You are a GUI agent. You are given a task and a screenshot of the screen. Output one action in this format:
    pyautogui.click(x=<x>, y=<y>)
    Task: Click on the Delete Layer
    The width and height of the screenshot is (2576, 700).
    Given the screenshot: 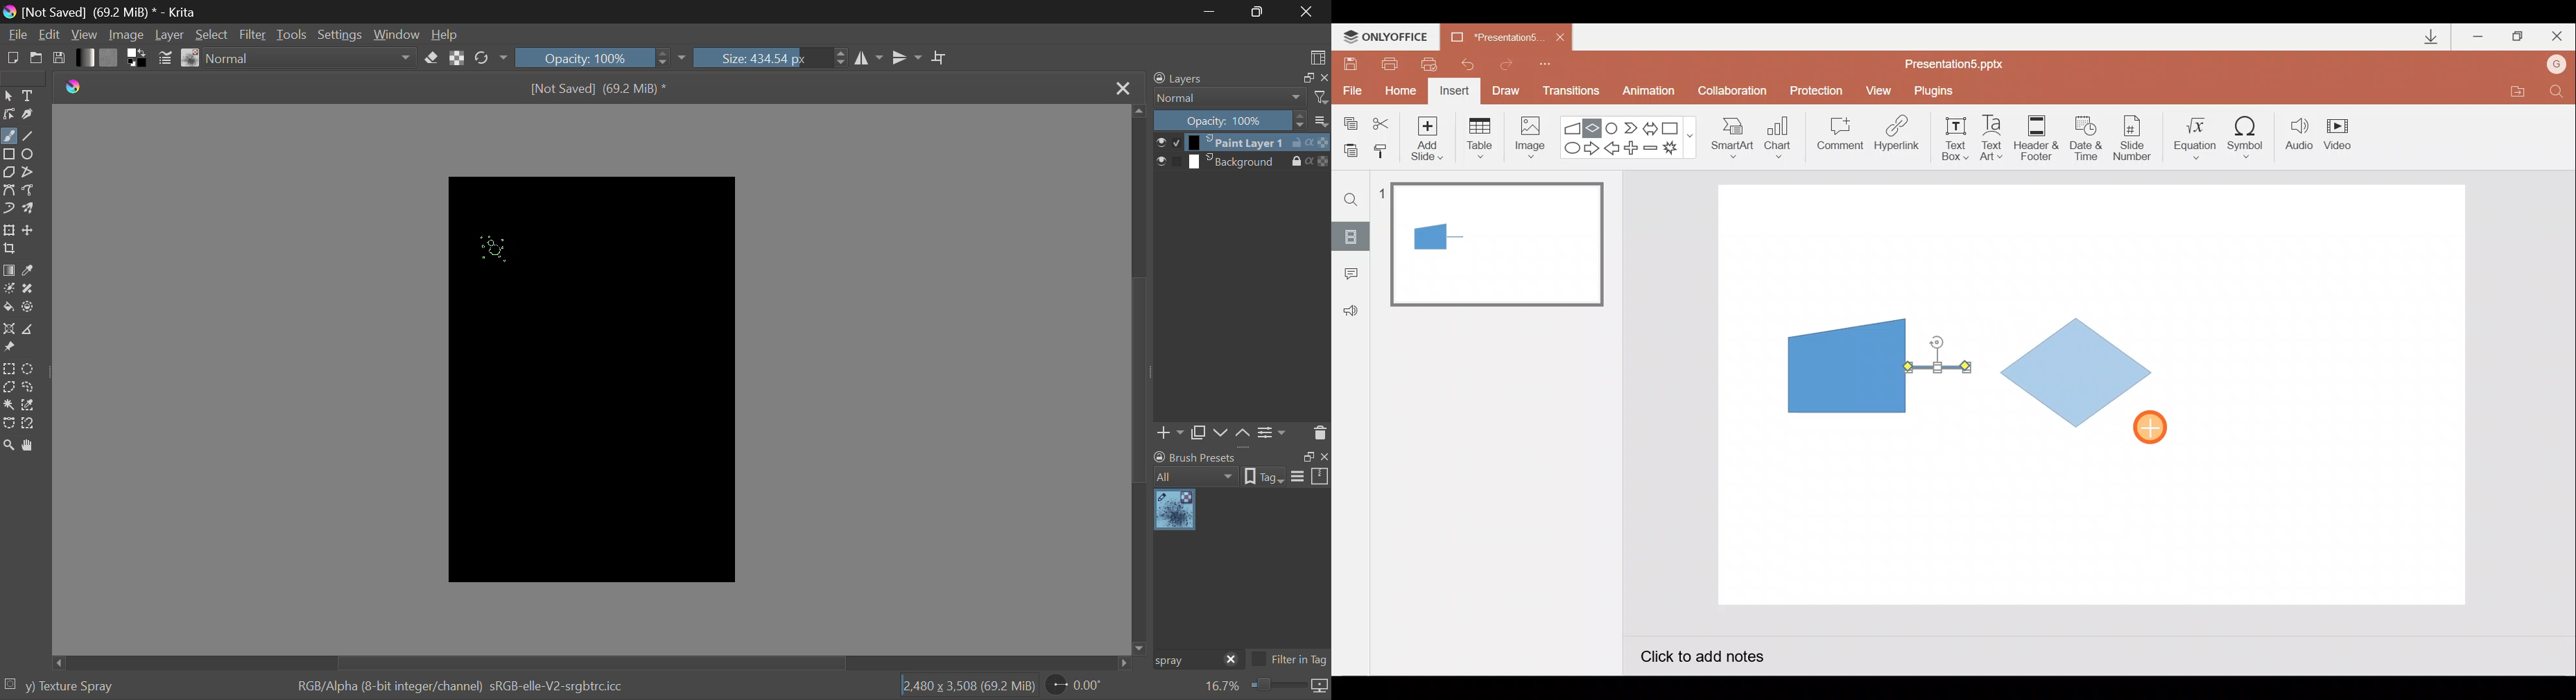 What is the action you would take?
    pyautogui.click(x=1318, y=432)
    